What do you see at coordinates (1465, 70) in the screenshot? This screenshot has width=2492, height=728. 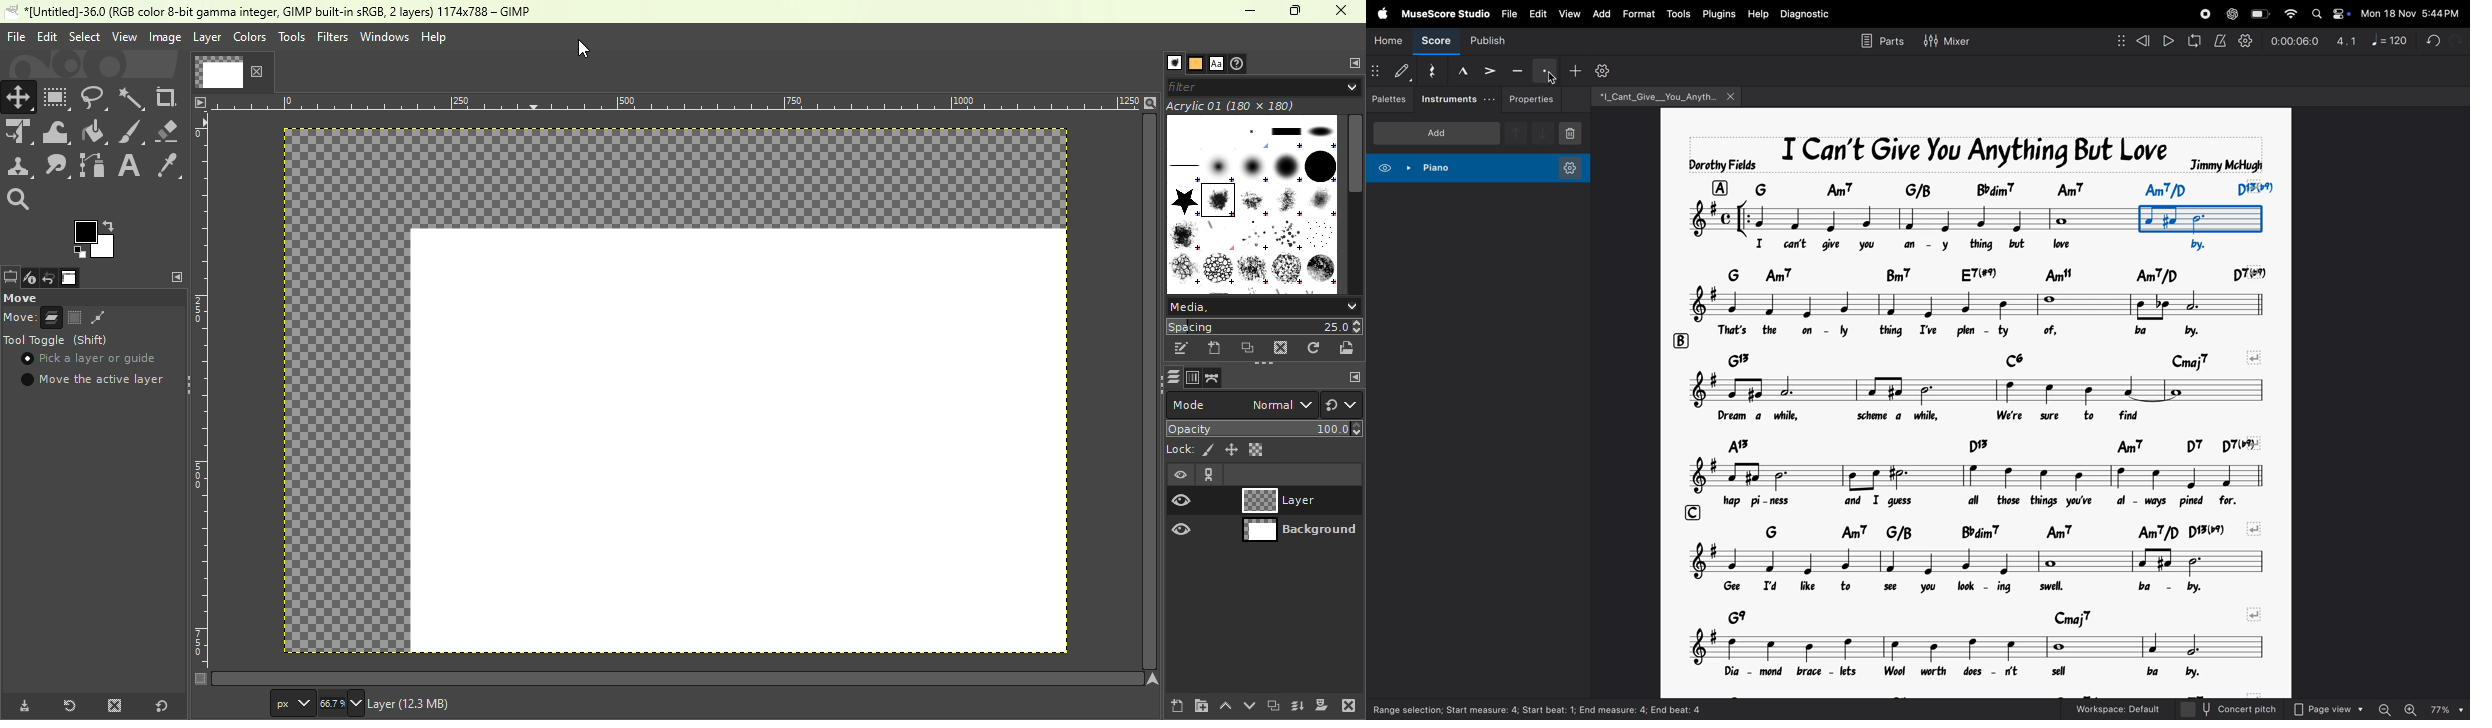 I see `marcato` at bounding box center [1465, 70].